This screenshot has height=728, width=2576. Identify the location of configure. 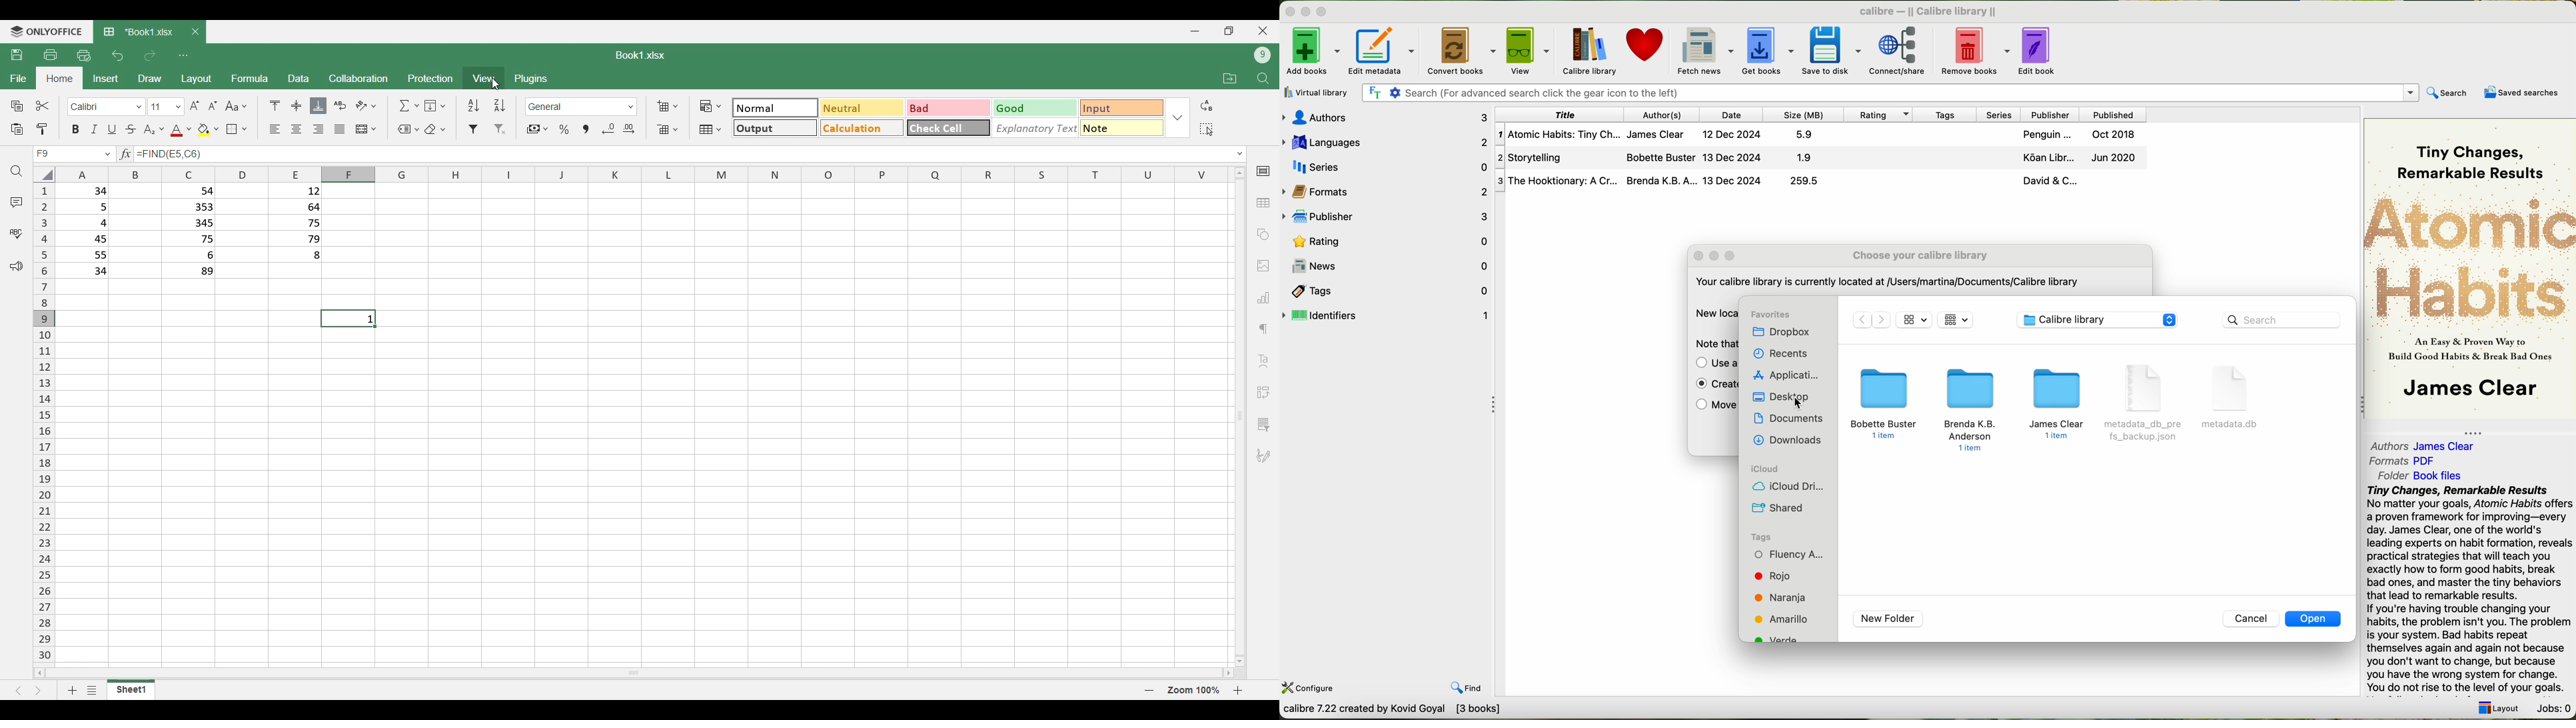
(1310, 687).